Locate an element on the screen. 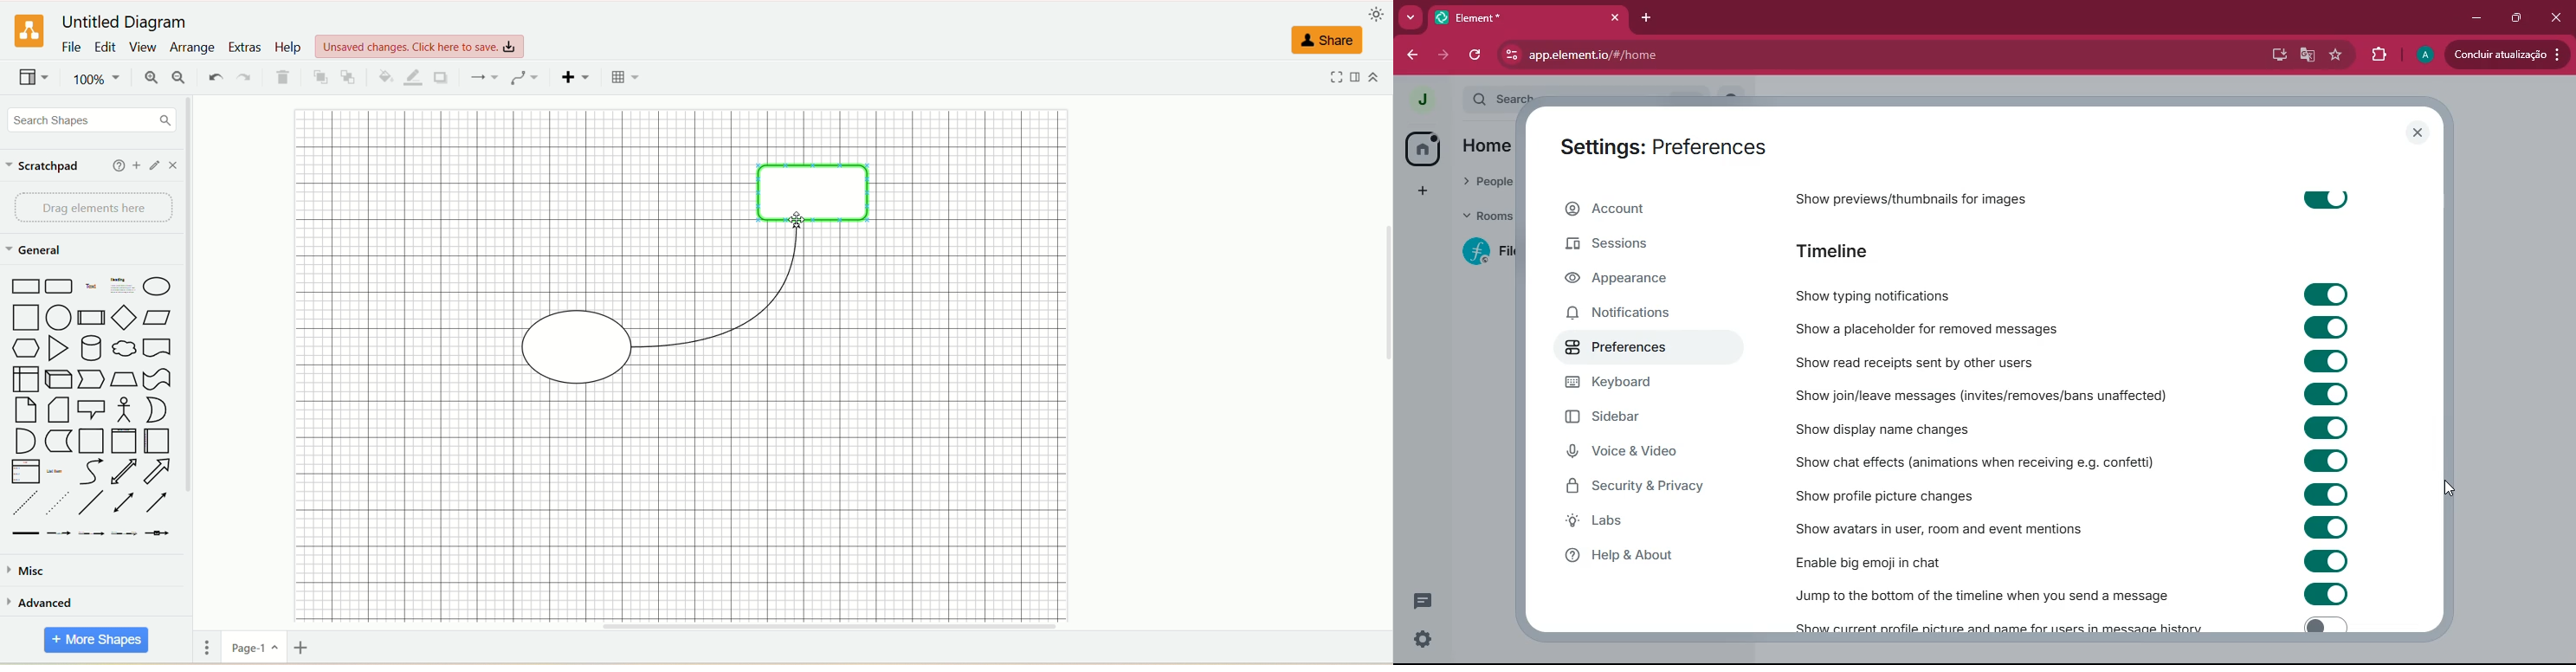 The image size is (2576, 672). cursor is located at coordinates (796, 221).